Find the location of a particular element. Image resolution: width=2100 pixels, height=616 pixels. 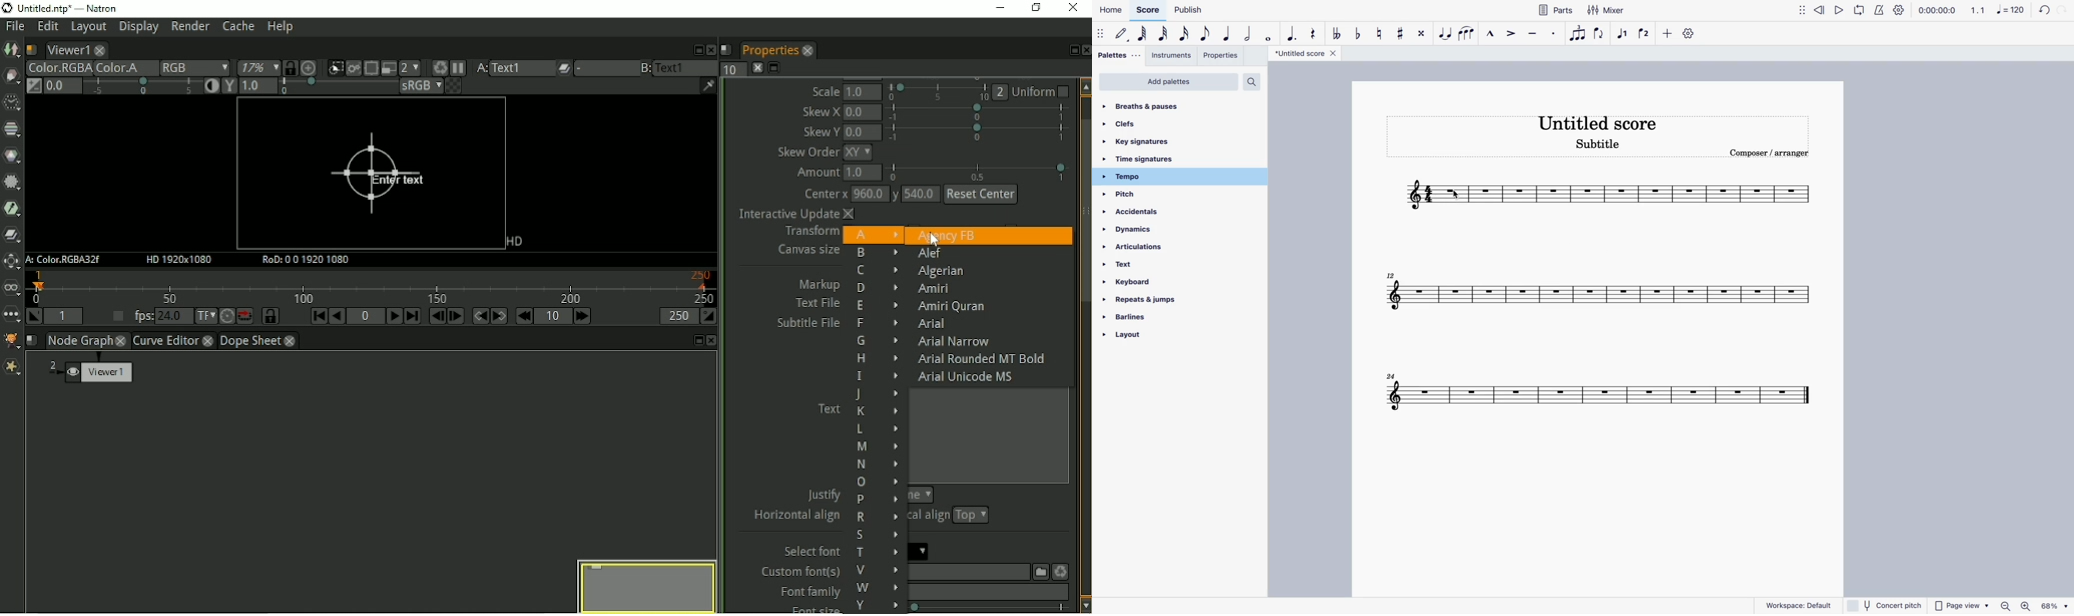

play is located at coordinates (1839, 9).